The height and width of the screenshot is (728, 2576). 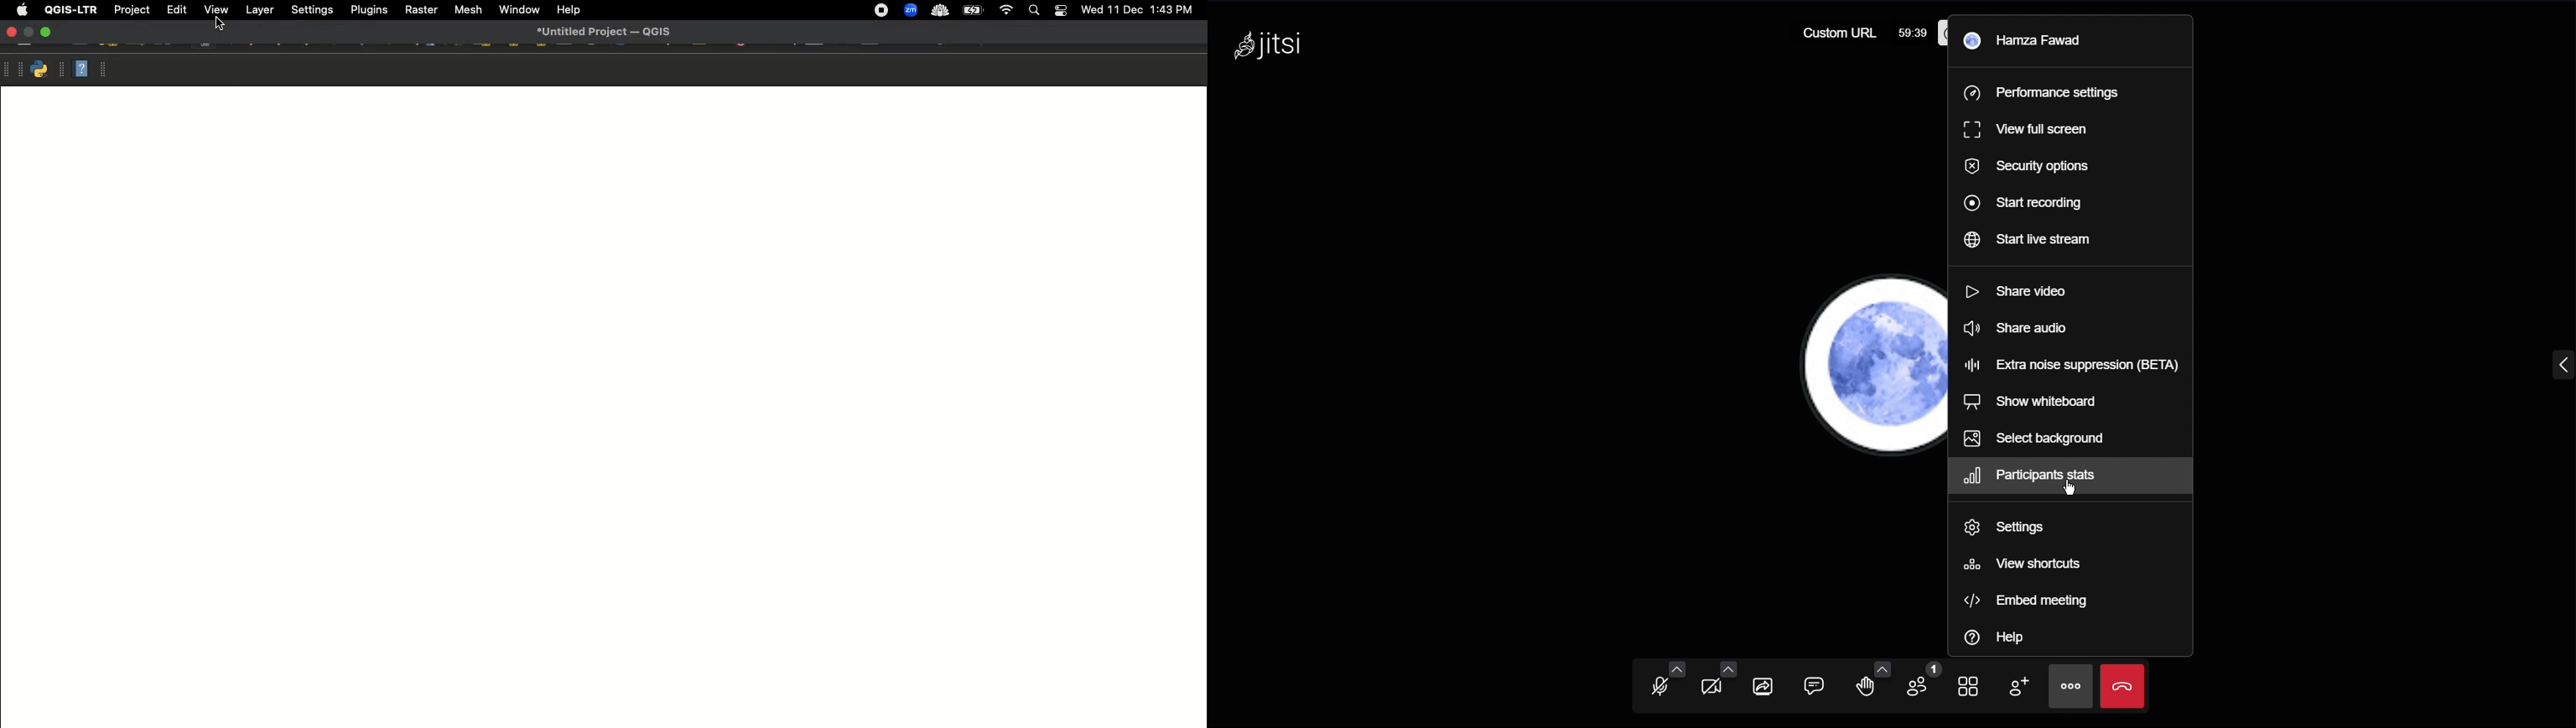 What do you see at coordinates (1867, 364) in the screenshot?
I see `Account Profile Picture` at bounding box center [1867, 364].